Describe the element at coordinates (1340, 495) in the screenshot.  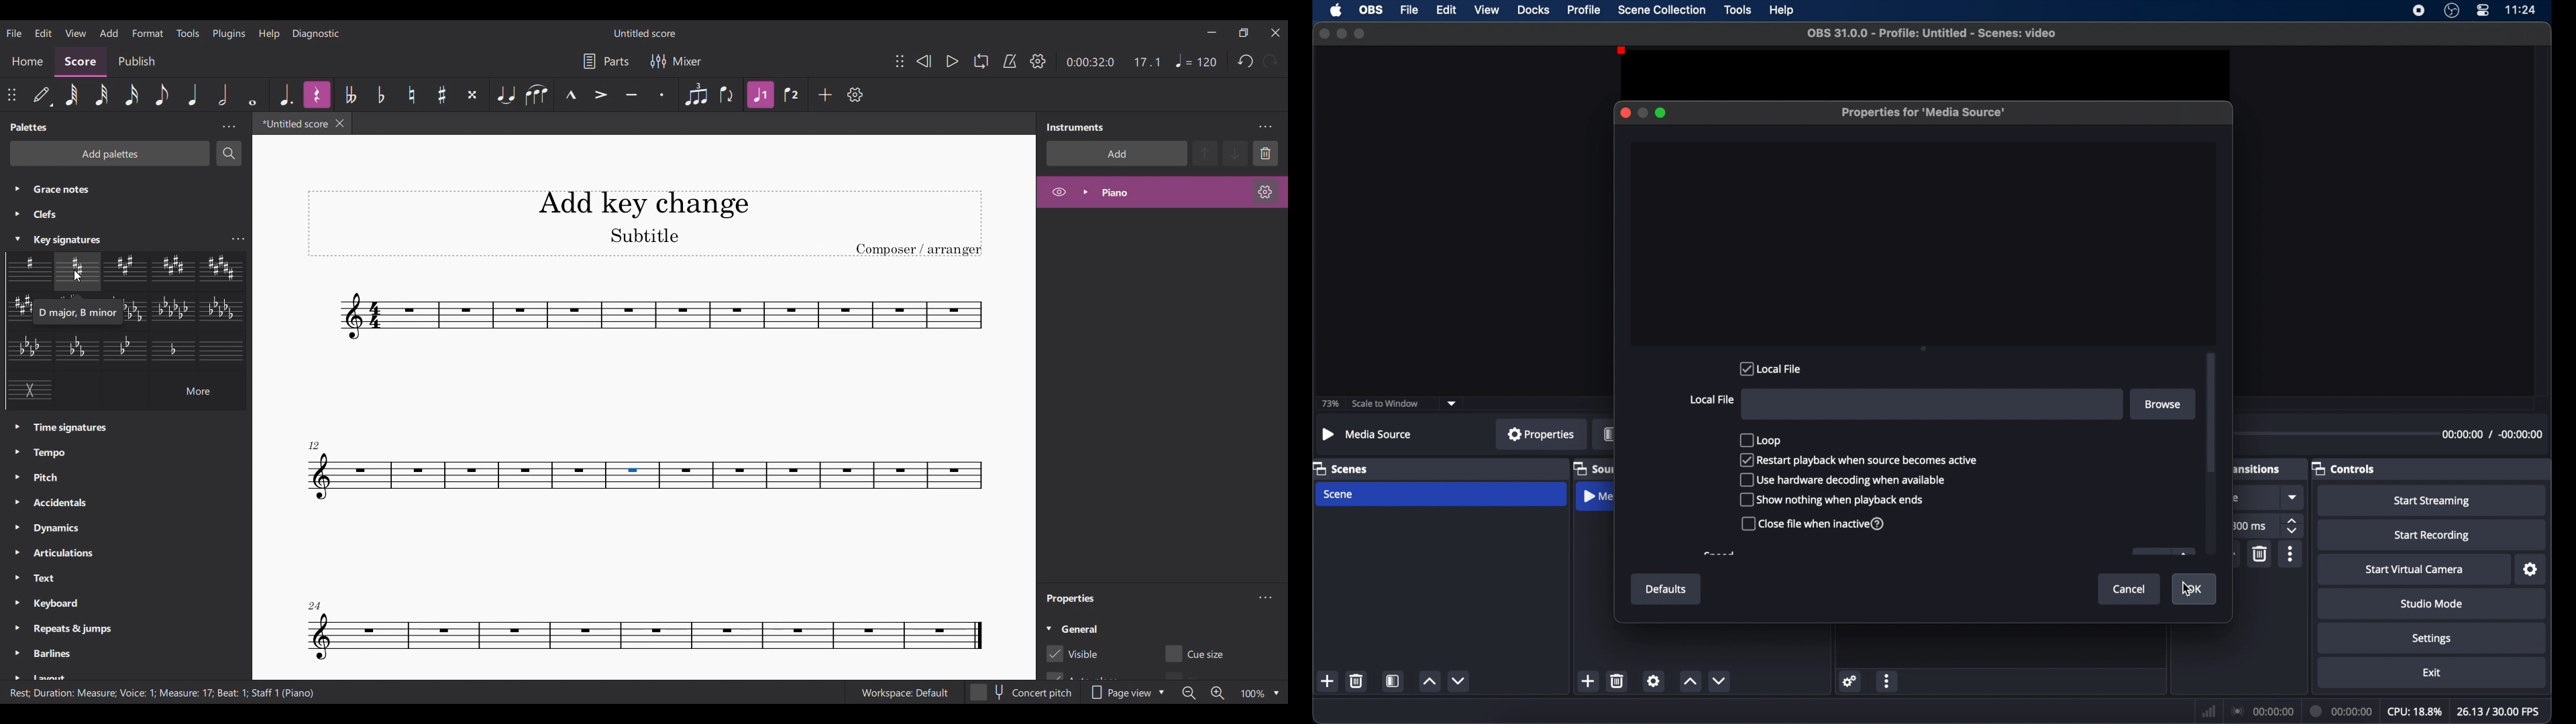
I see `scene` at that location.